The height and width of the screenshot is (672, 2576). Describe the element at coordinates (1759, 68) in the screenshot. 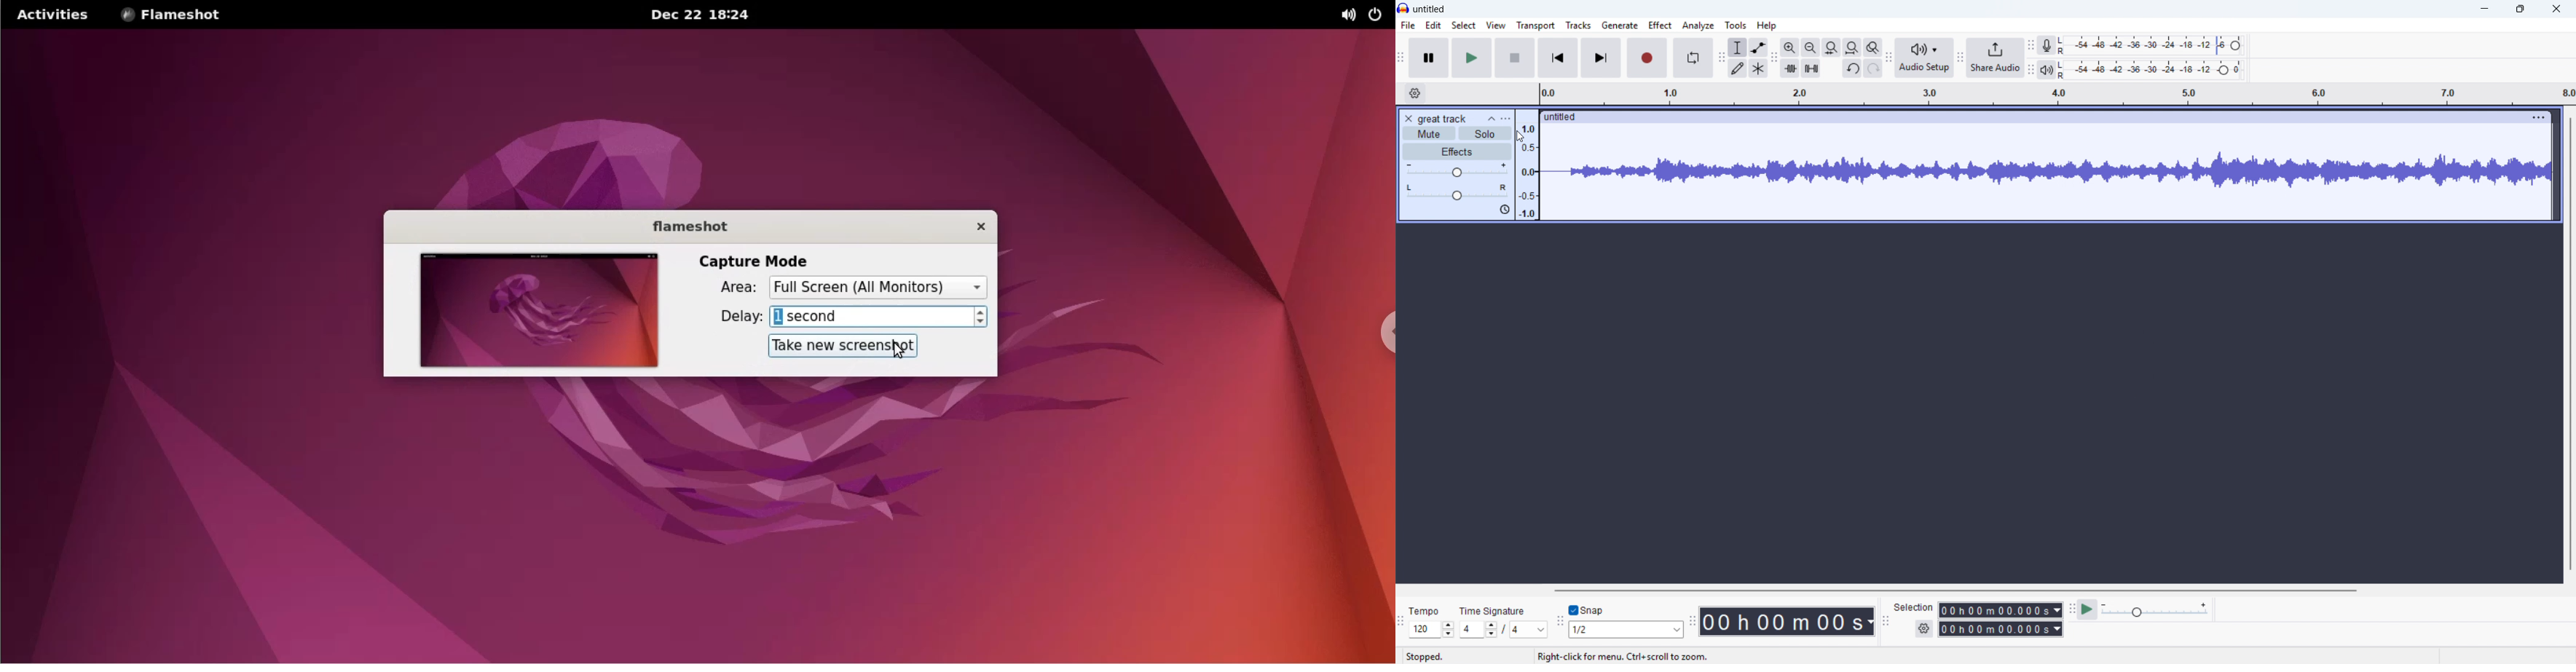

I see `Multi - tool ` at that location.